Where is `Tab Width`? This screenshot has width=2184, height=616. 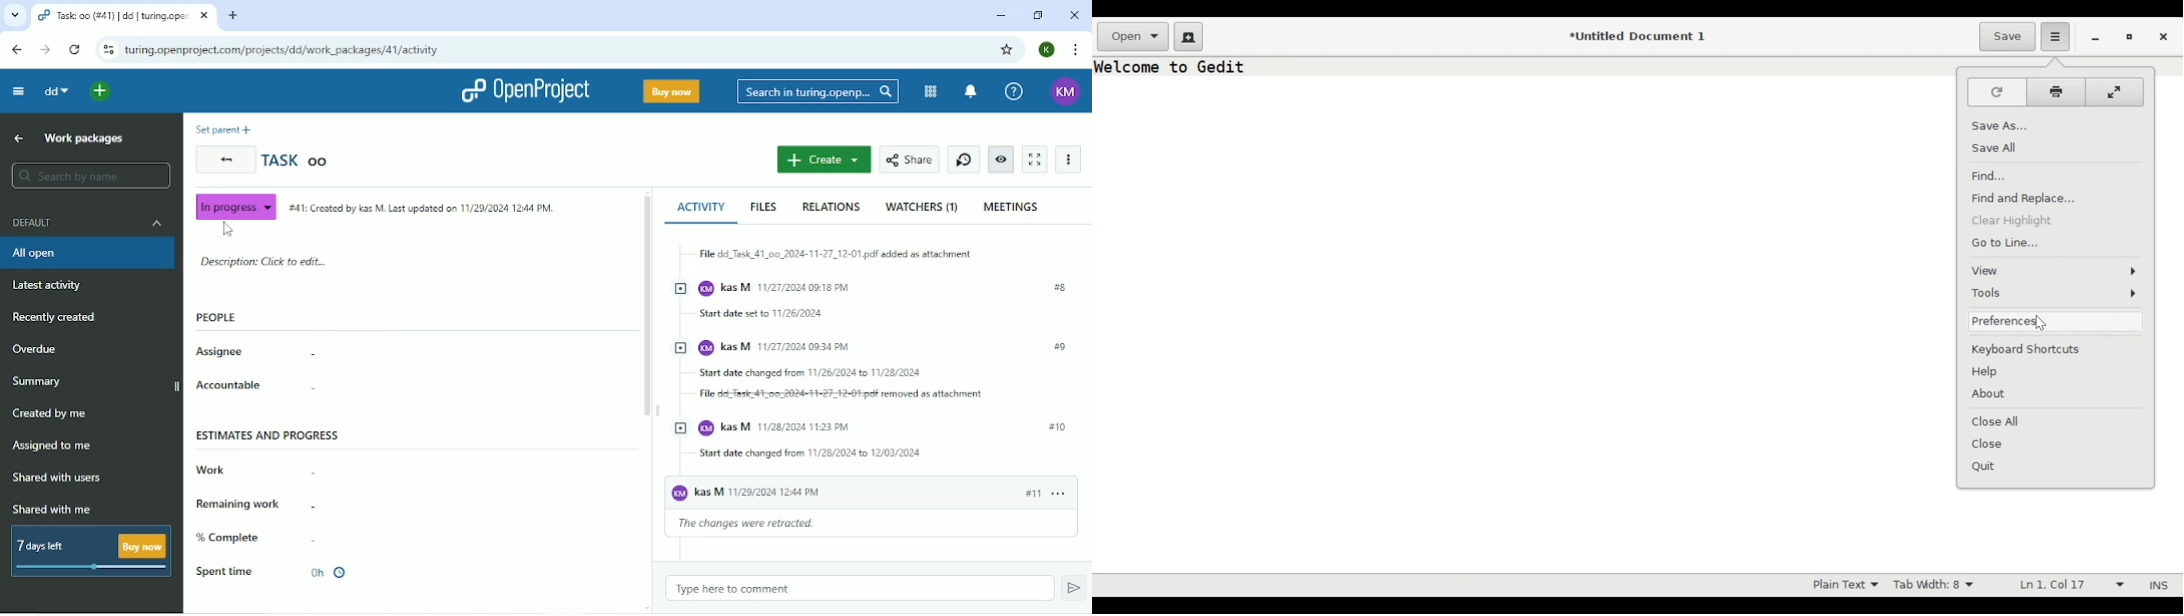 Tab Width is located at coordinates (1934, 586).